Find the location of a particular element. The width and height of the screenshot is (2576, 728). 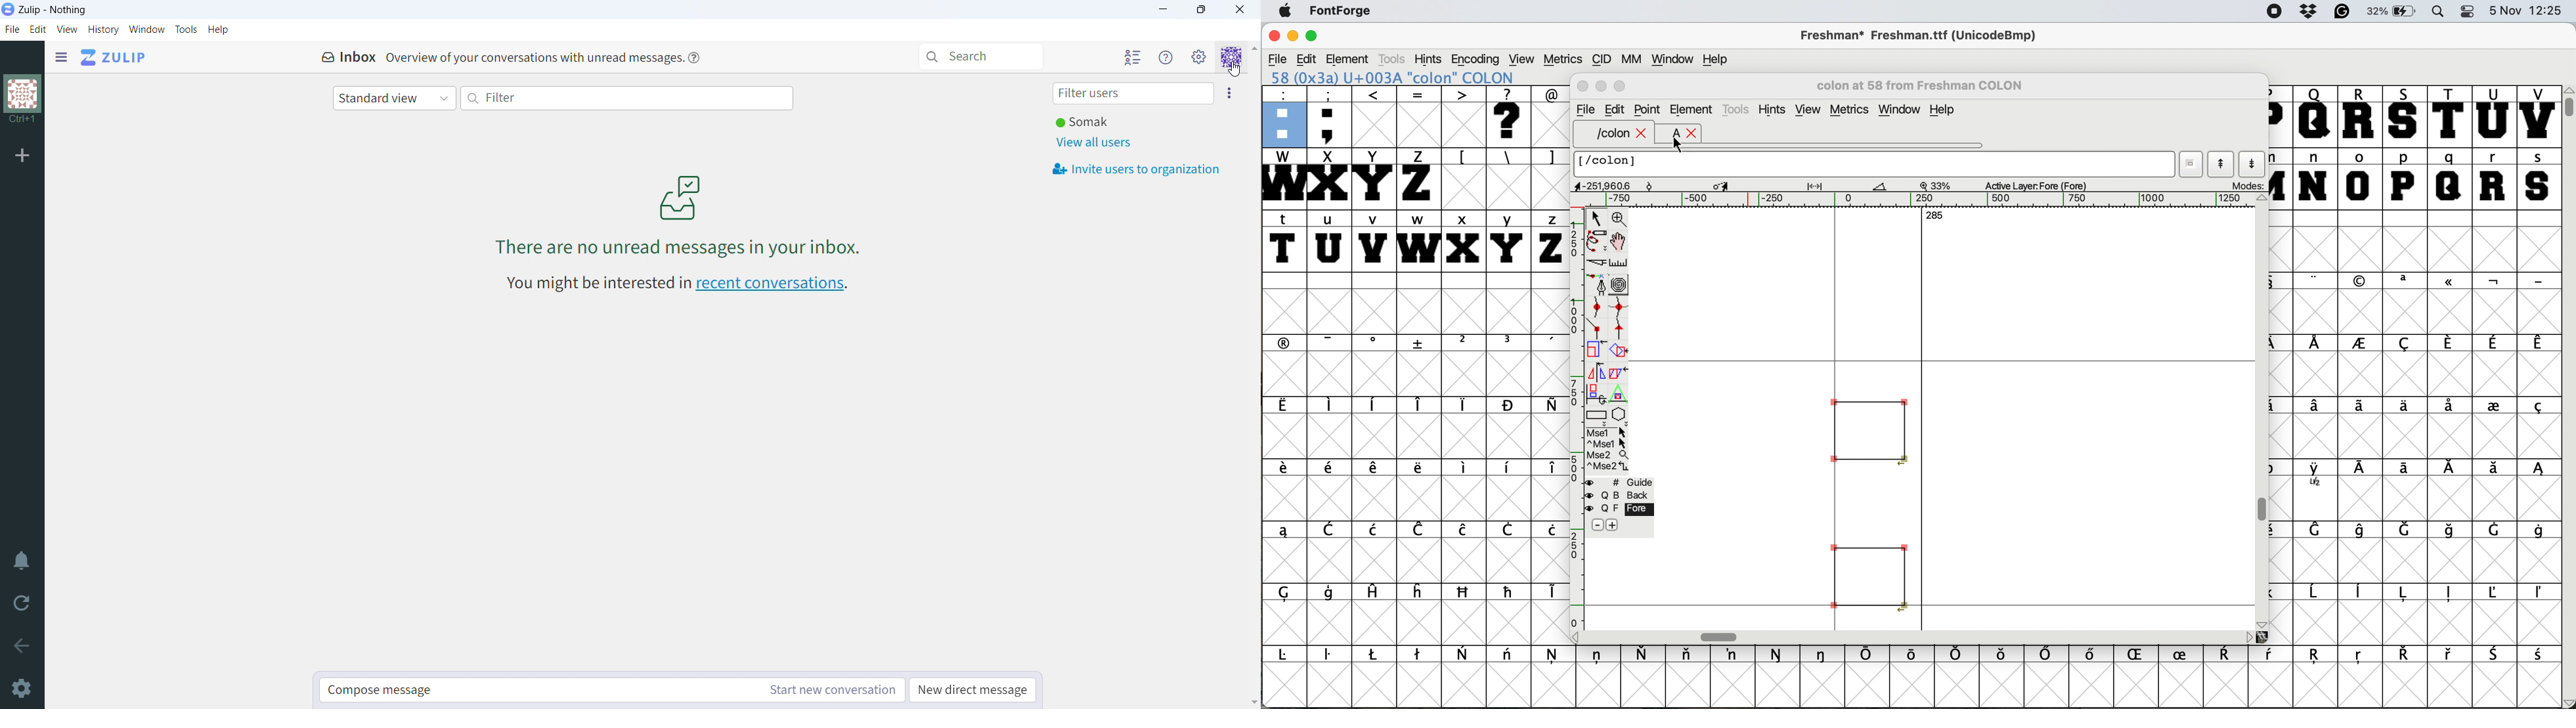

U is located at coordinates (2494, 117).